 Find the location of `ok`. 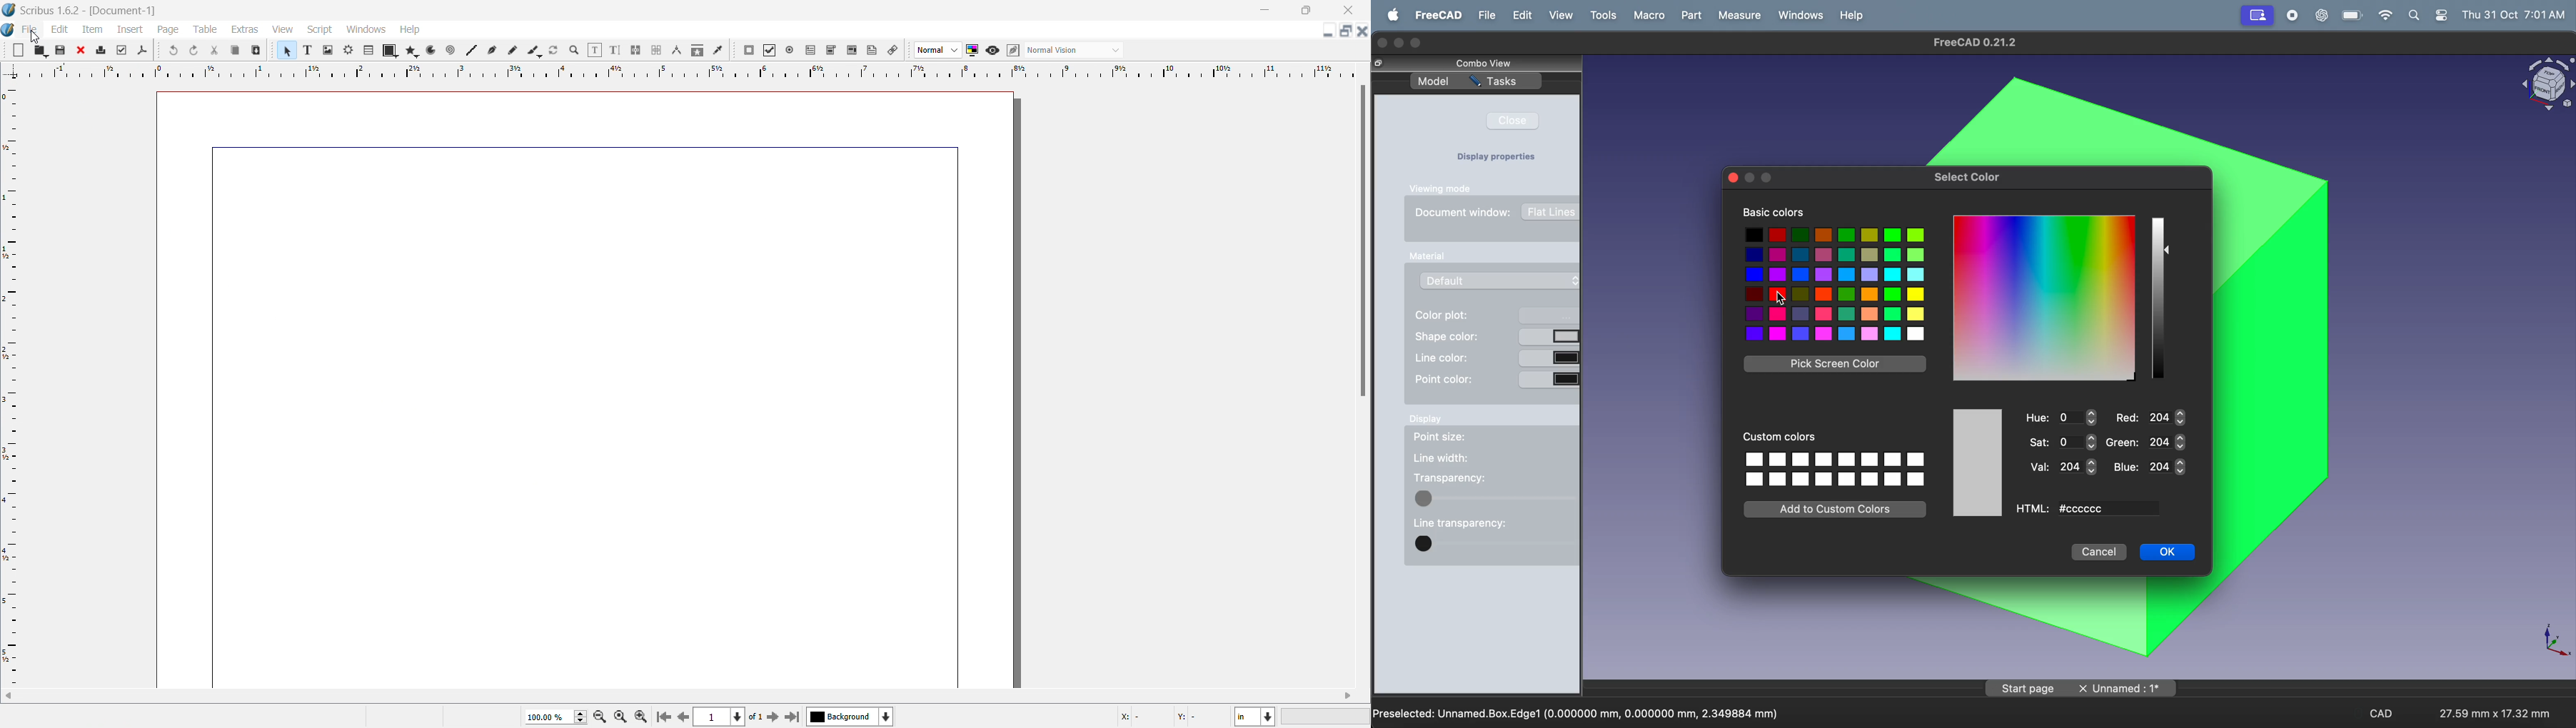

ok is located at coordinates (2167, 554).